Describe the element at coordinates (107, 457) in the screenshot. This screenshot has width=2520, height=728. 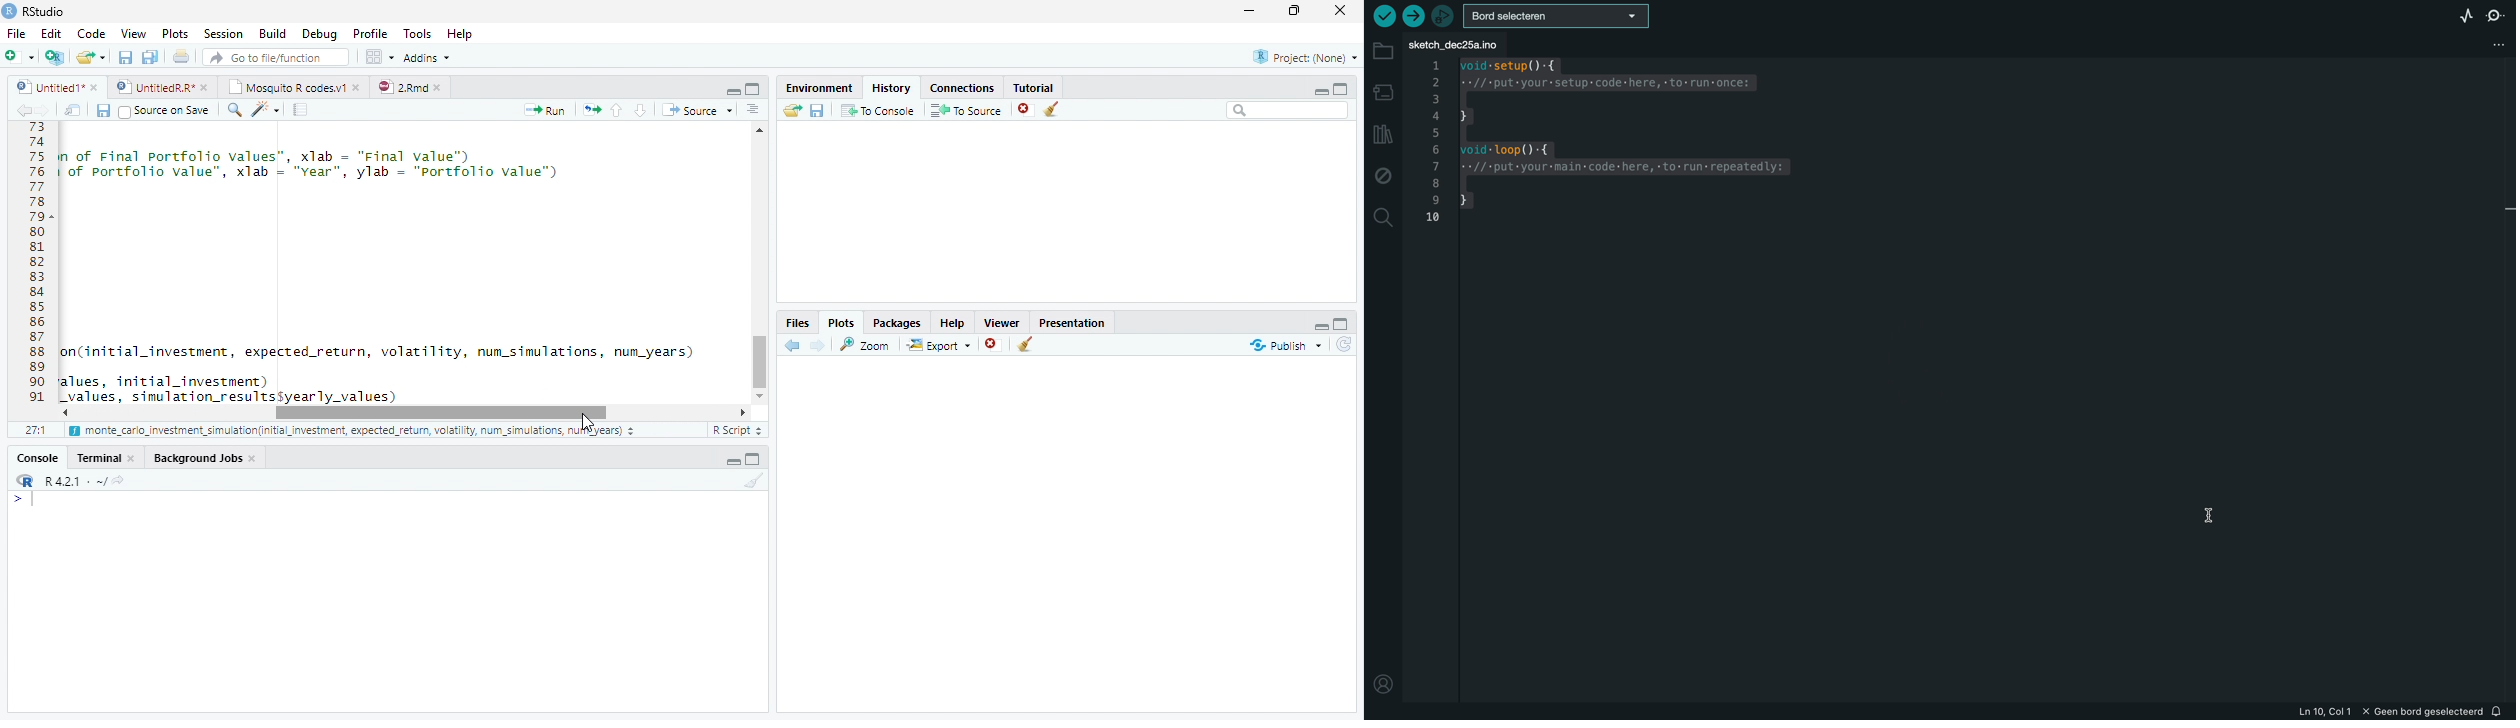
I see `Terminal` at that location.